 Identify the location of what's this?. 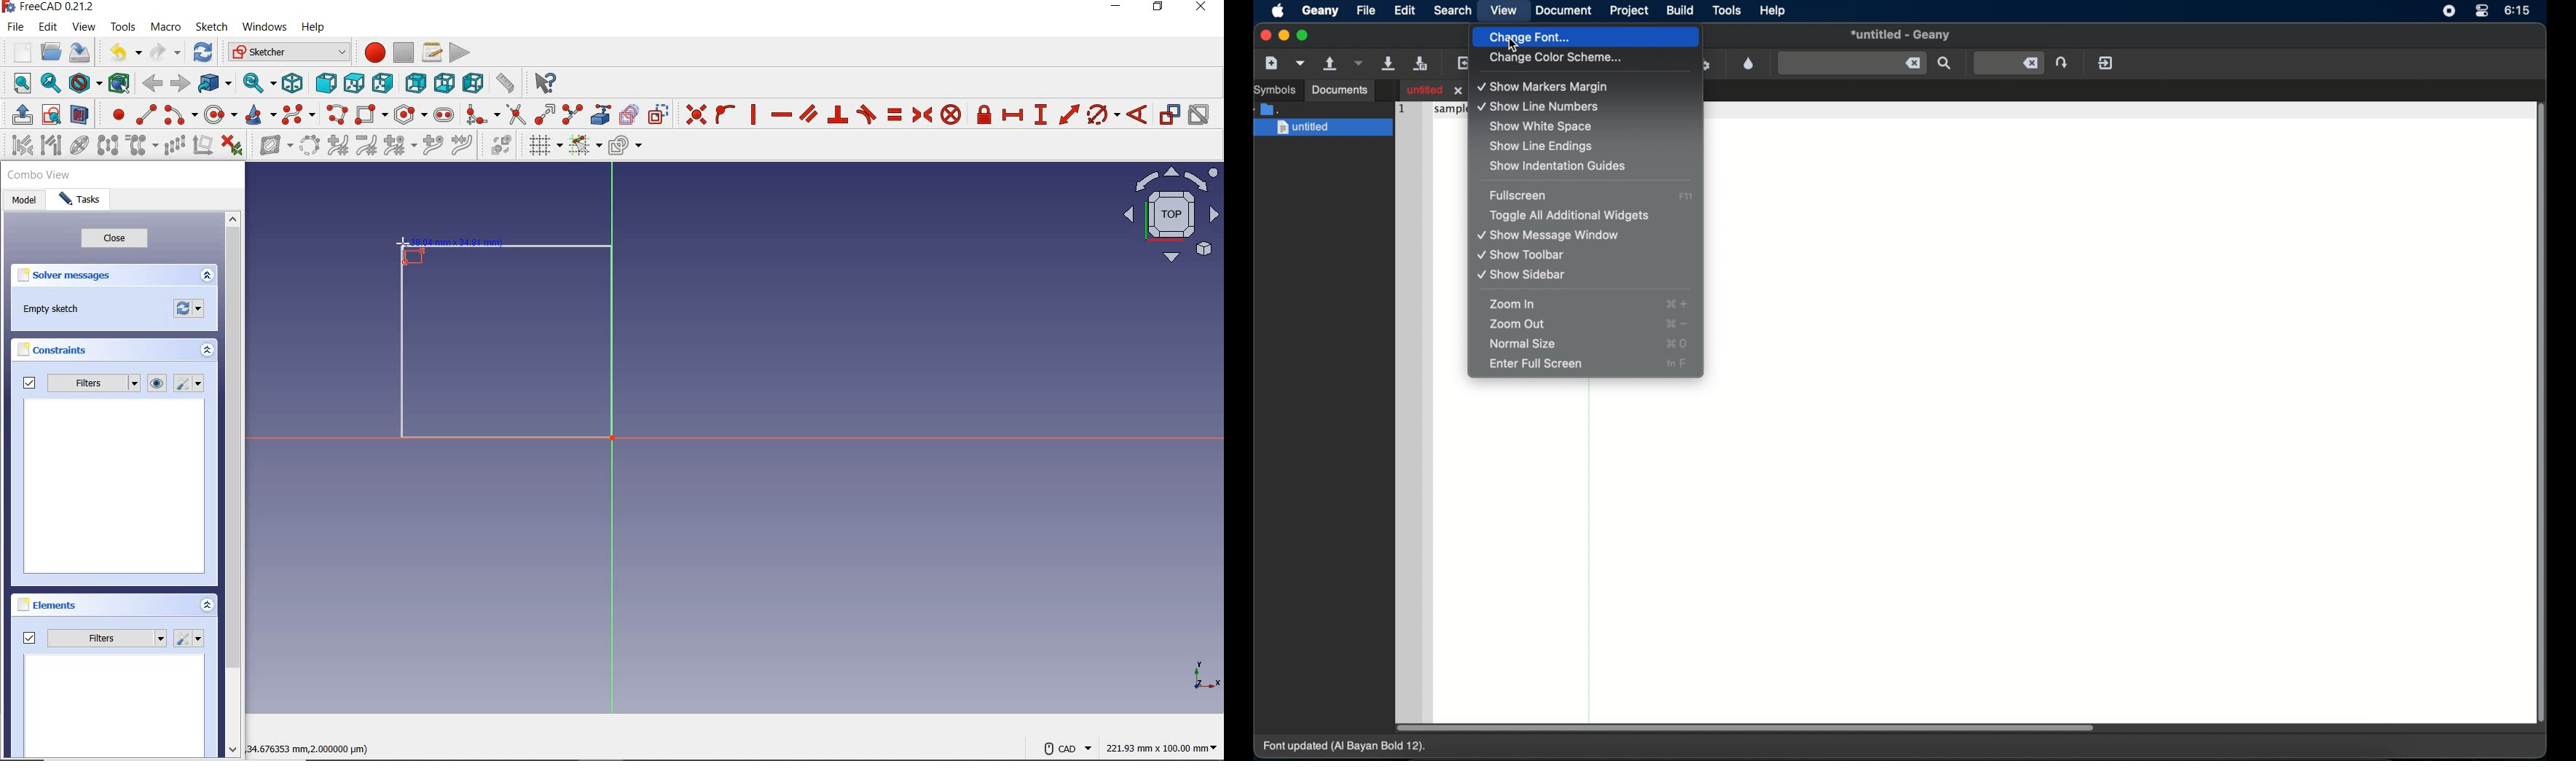
(546, 84).